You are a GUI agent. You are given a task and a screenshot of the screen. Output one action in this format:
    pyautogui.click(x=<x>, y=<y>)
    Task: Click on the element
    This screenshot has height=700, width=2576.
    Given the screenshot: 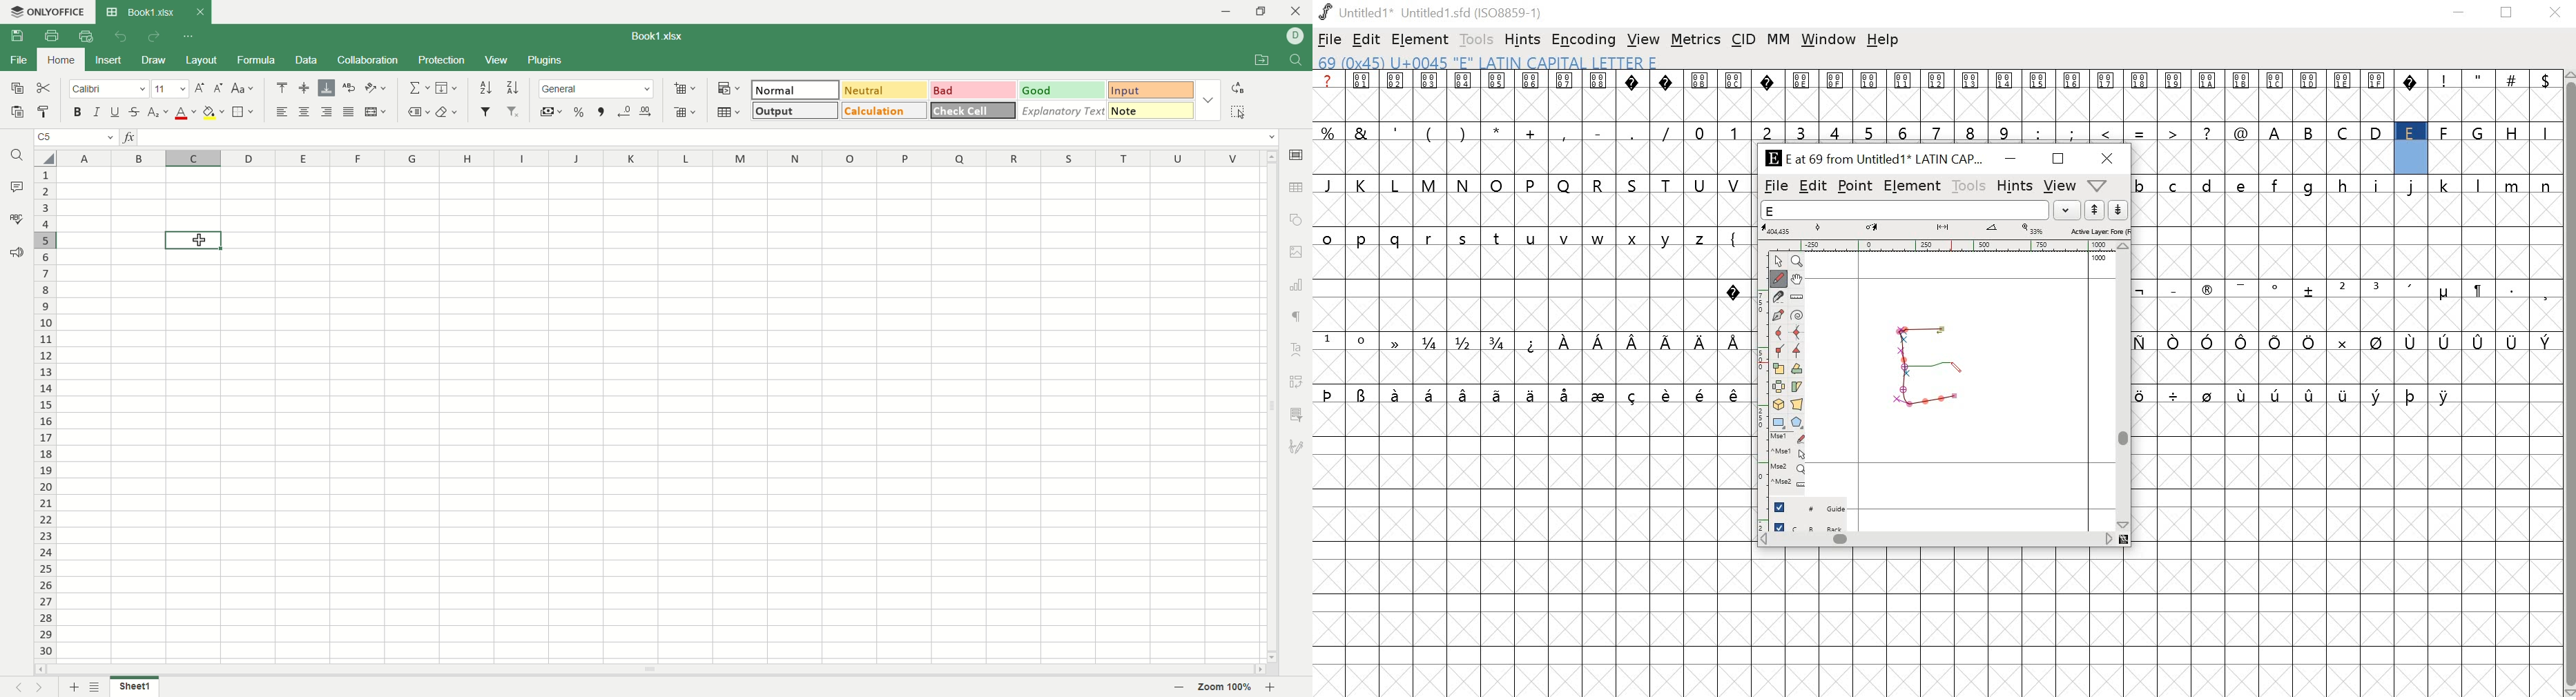 What is the action you would take?
    pyautogui.click(x=1417, y=39)
    